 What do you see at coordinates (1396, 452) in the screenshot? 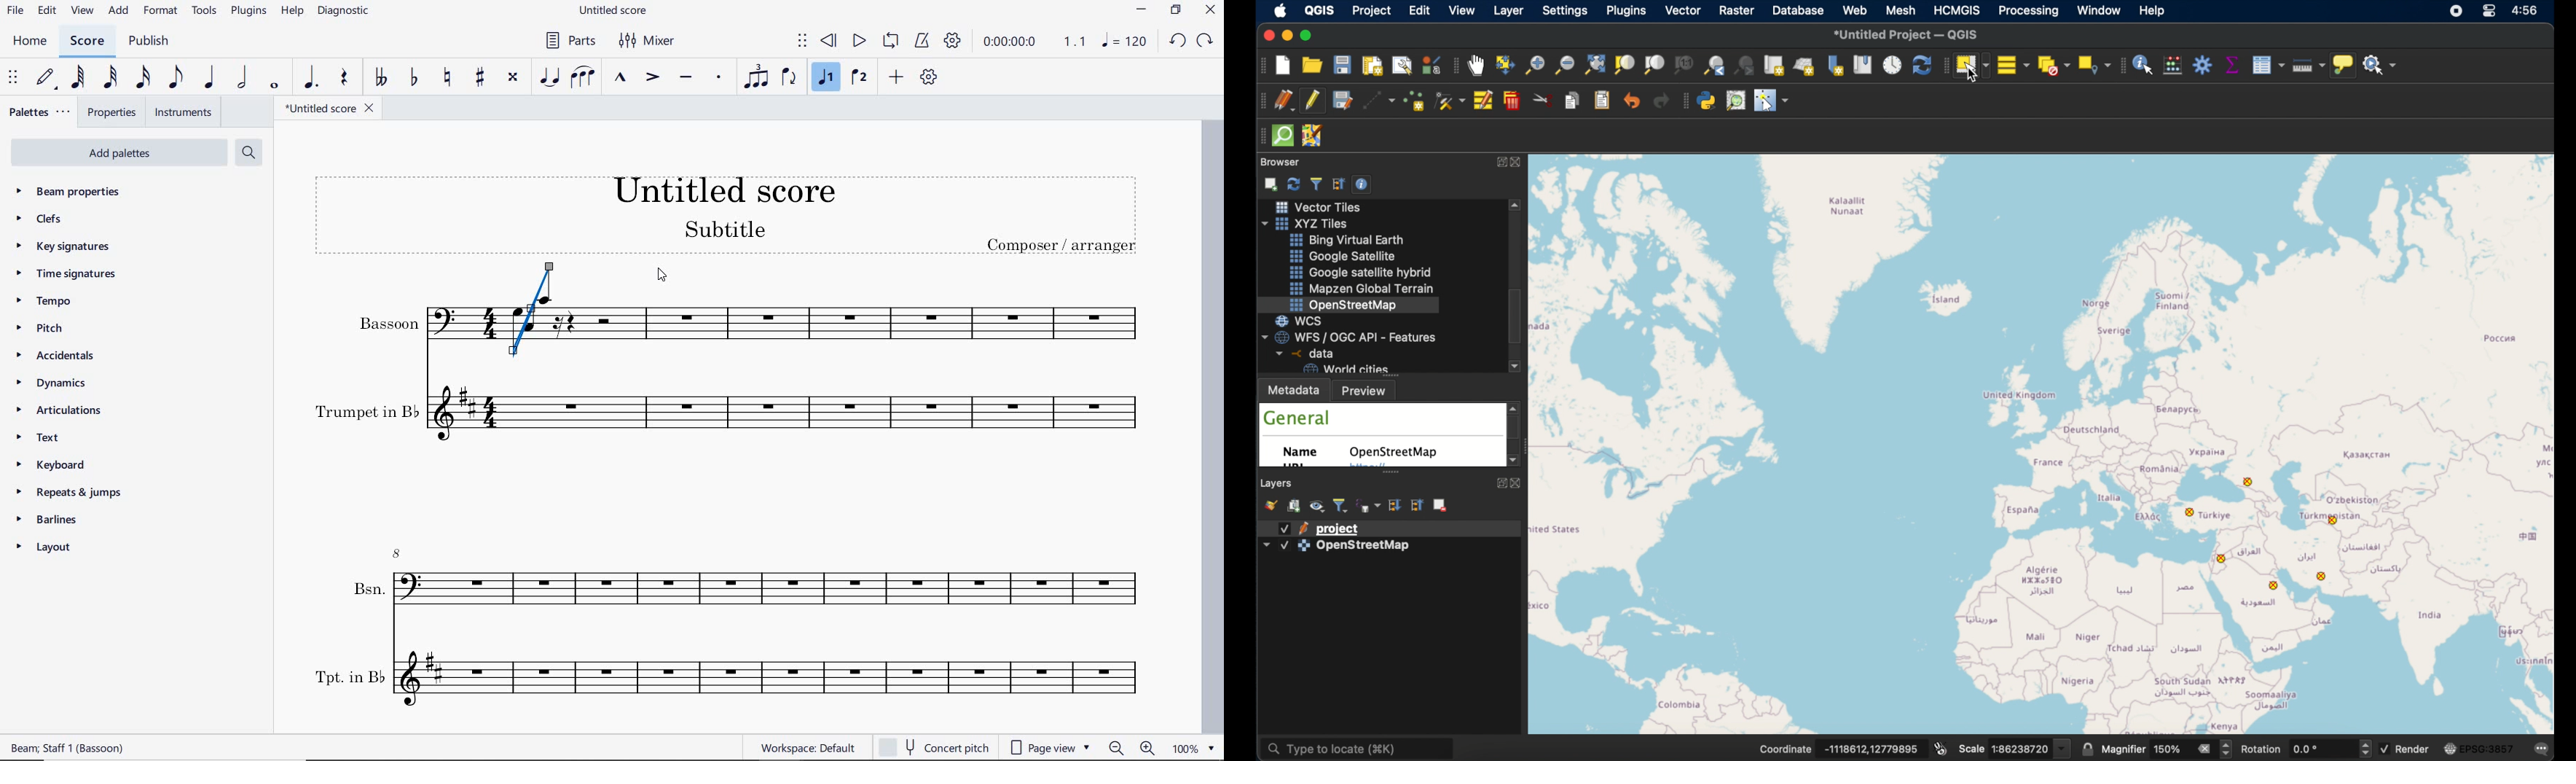
I see `openstreetmap` at bounding box center [1396, 452].